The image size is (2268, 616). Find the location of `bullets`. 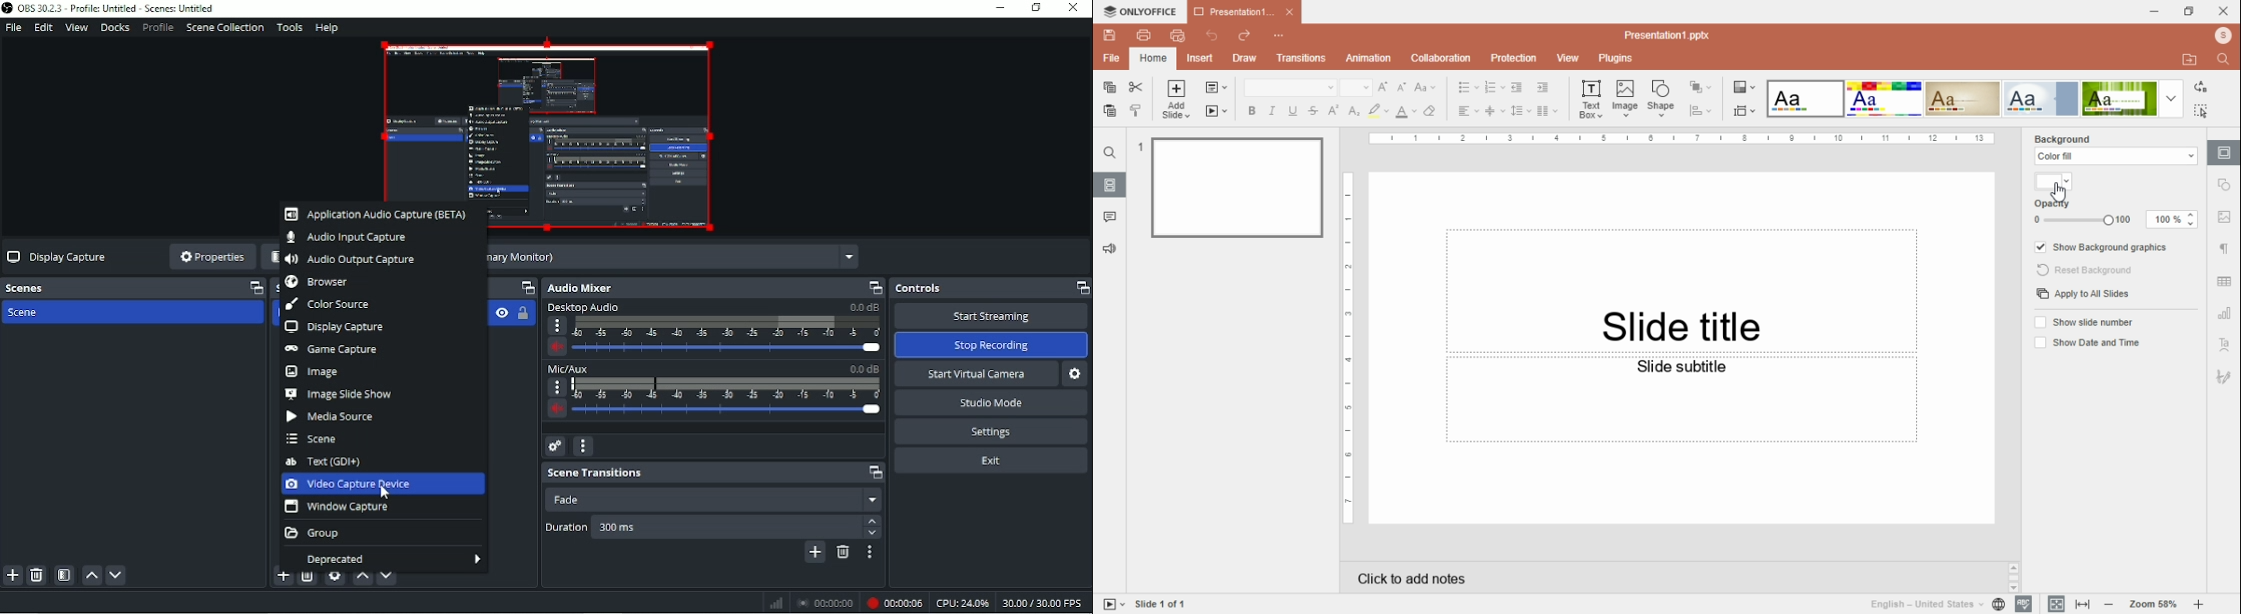

bullets is located at coordinates (1469, 88).